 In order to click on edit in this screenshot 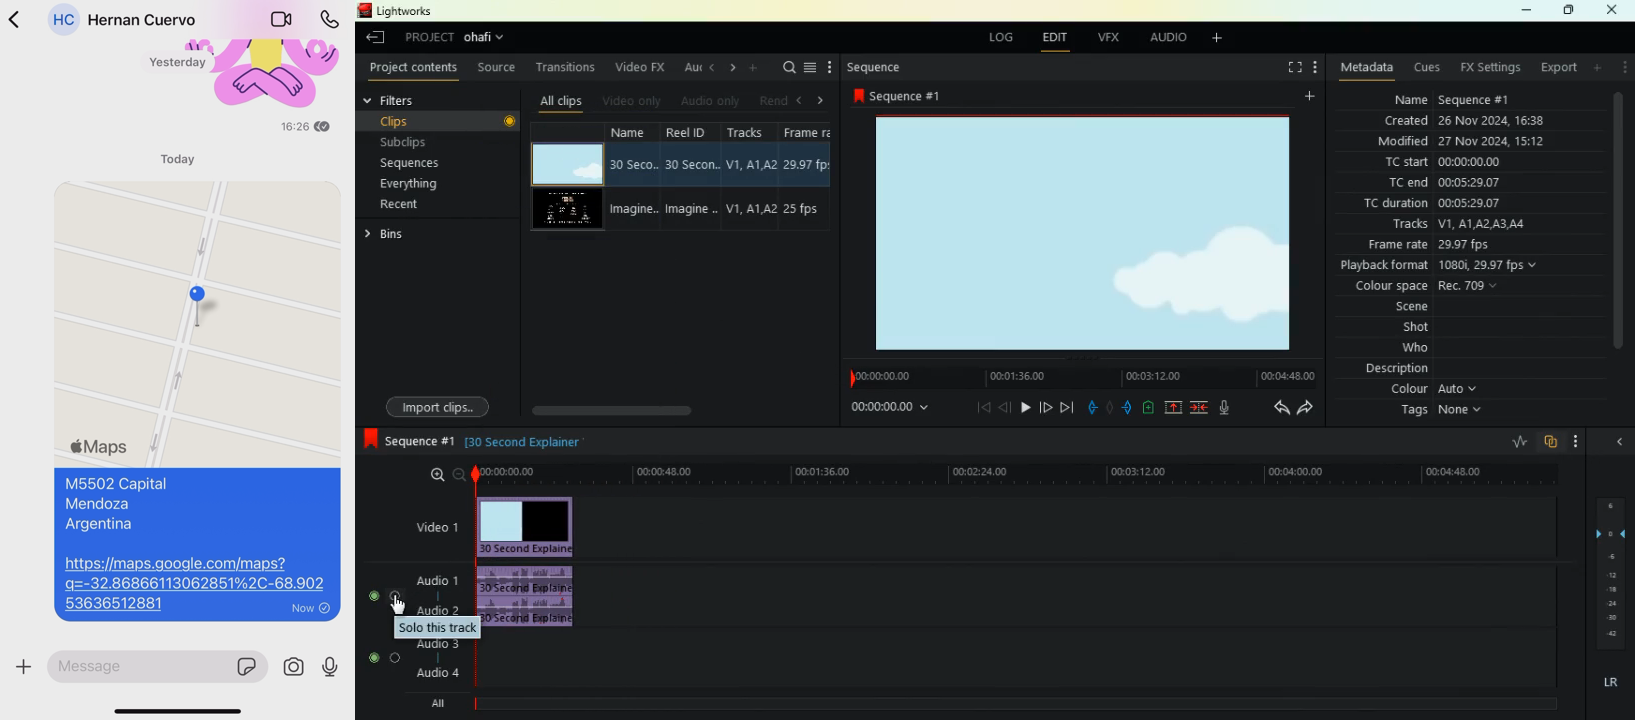, I will do `click(1052, 38)`.